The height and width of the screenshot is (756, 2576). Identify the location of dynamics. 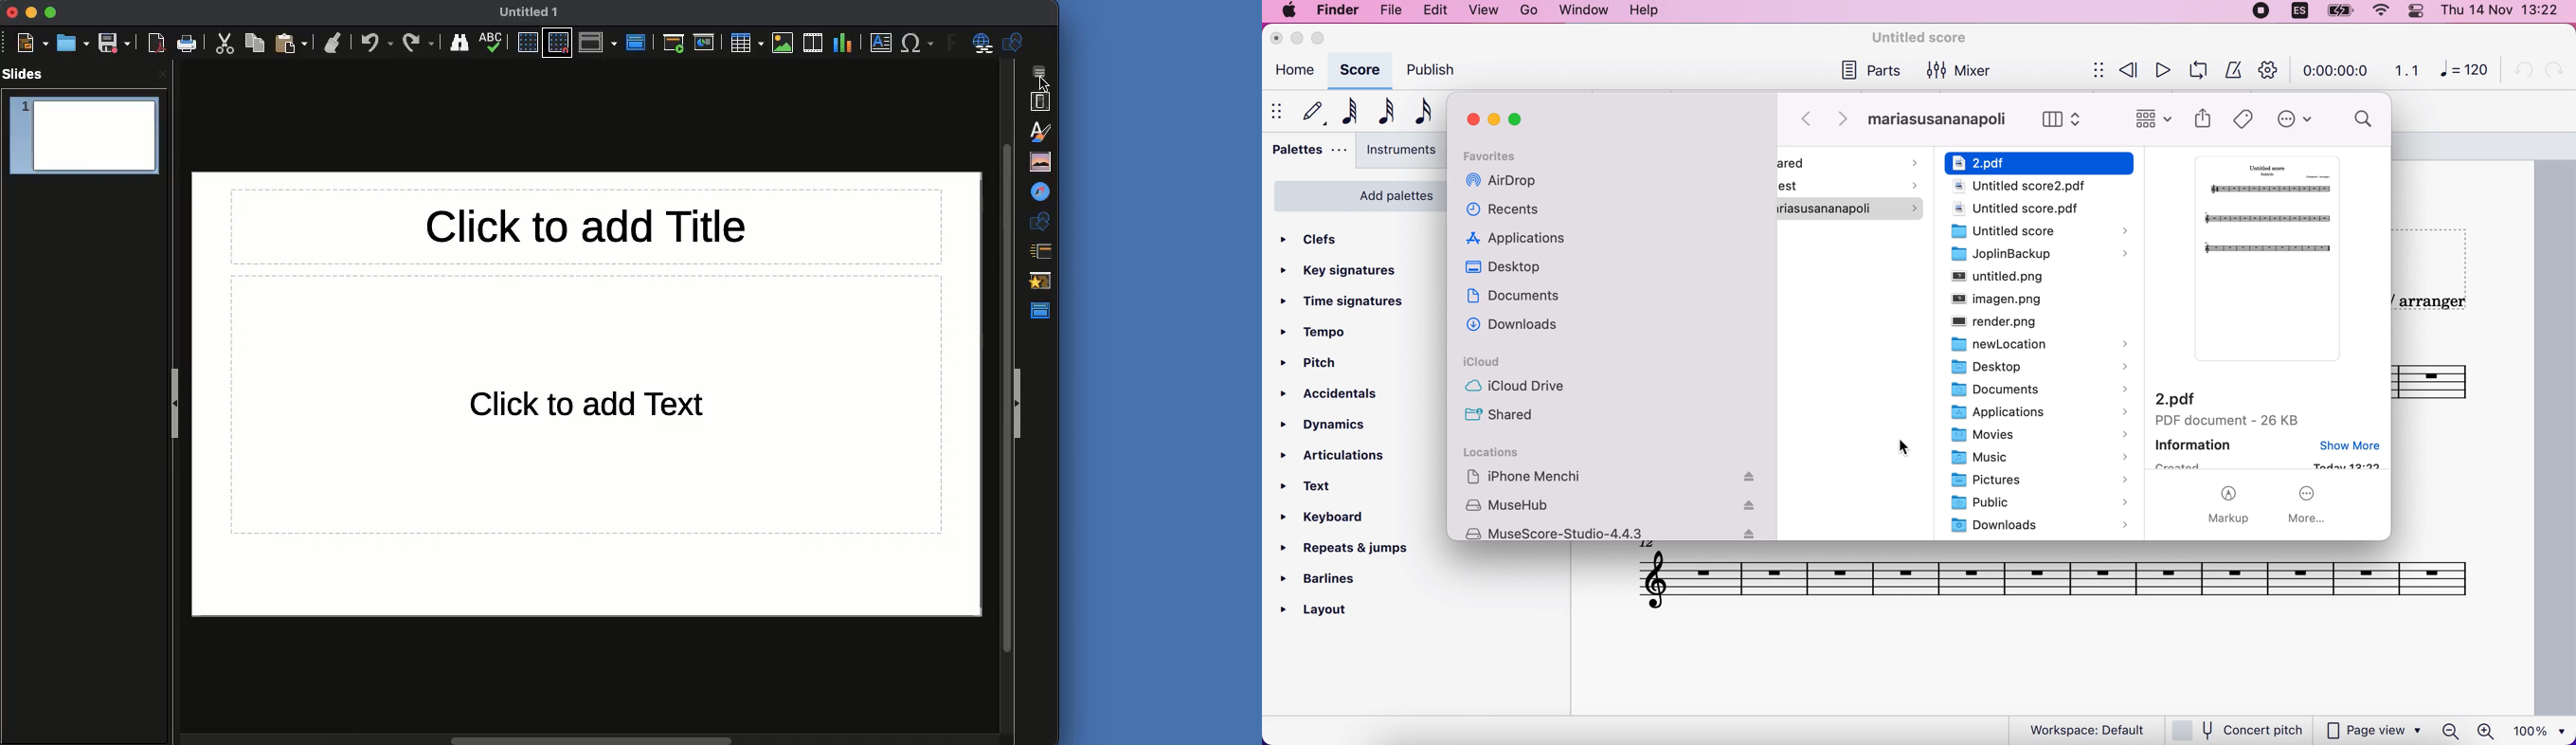
(1342, 425).